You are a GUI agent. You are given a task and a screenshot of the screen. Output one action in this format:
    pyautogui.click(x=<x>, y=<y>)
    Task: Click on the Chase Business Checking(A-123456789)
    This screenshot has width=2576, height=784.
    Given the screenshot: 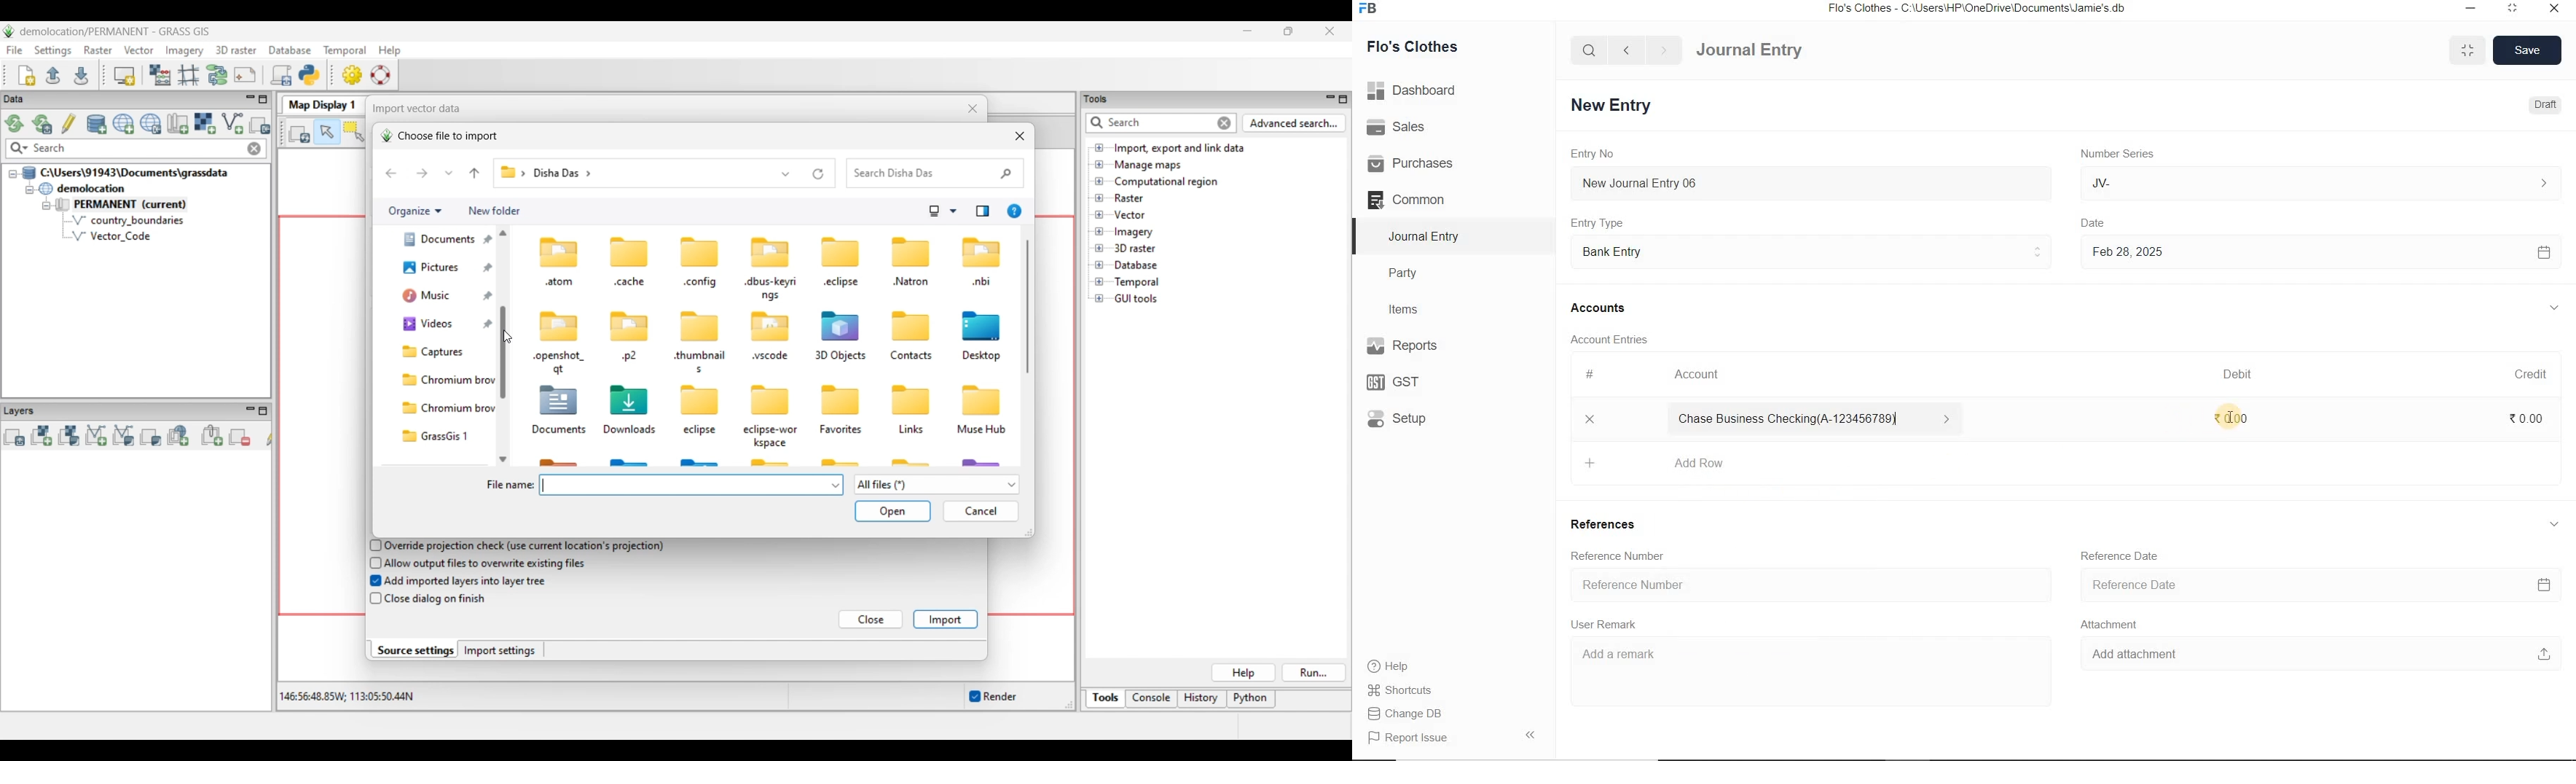 What is the action you would take?
    pyautogui.click(x=1820, y=420)
    